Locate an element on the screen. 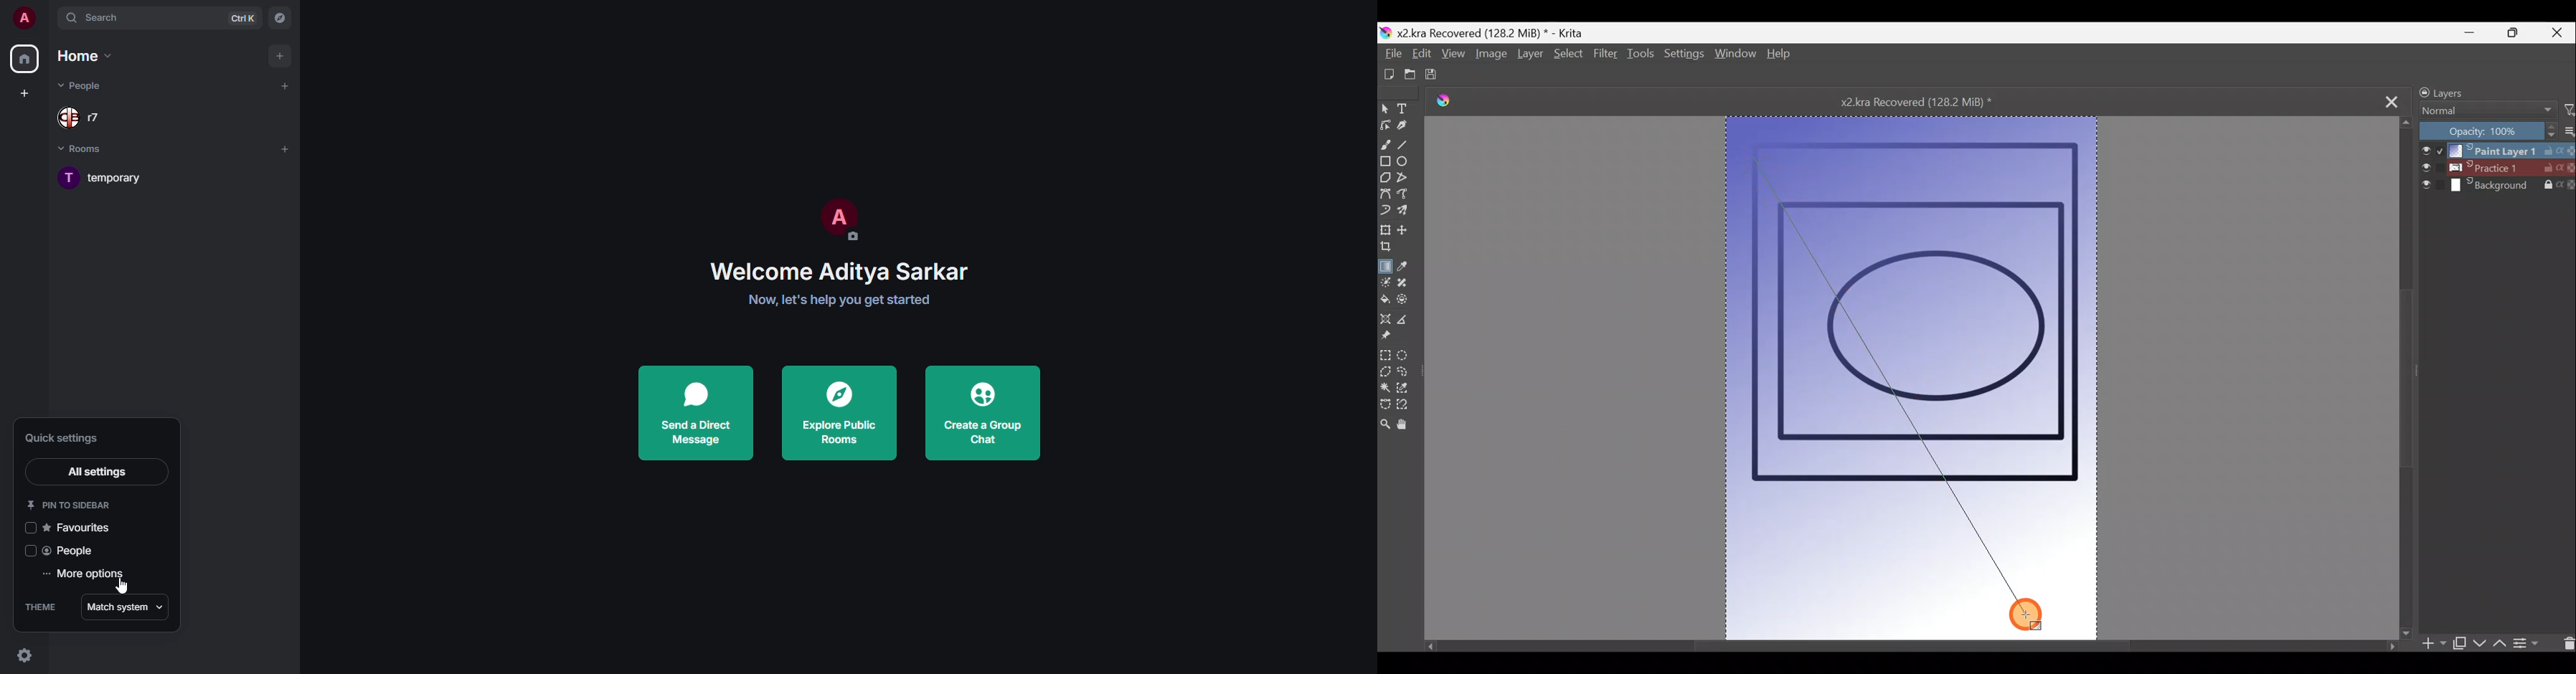 The height and width of the screenshot is (700, 2576). expand is located at coordinates (49, 19).